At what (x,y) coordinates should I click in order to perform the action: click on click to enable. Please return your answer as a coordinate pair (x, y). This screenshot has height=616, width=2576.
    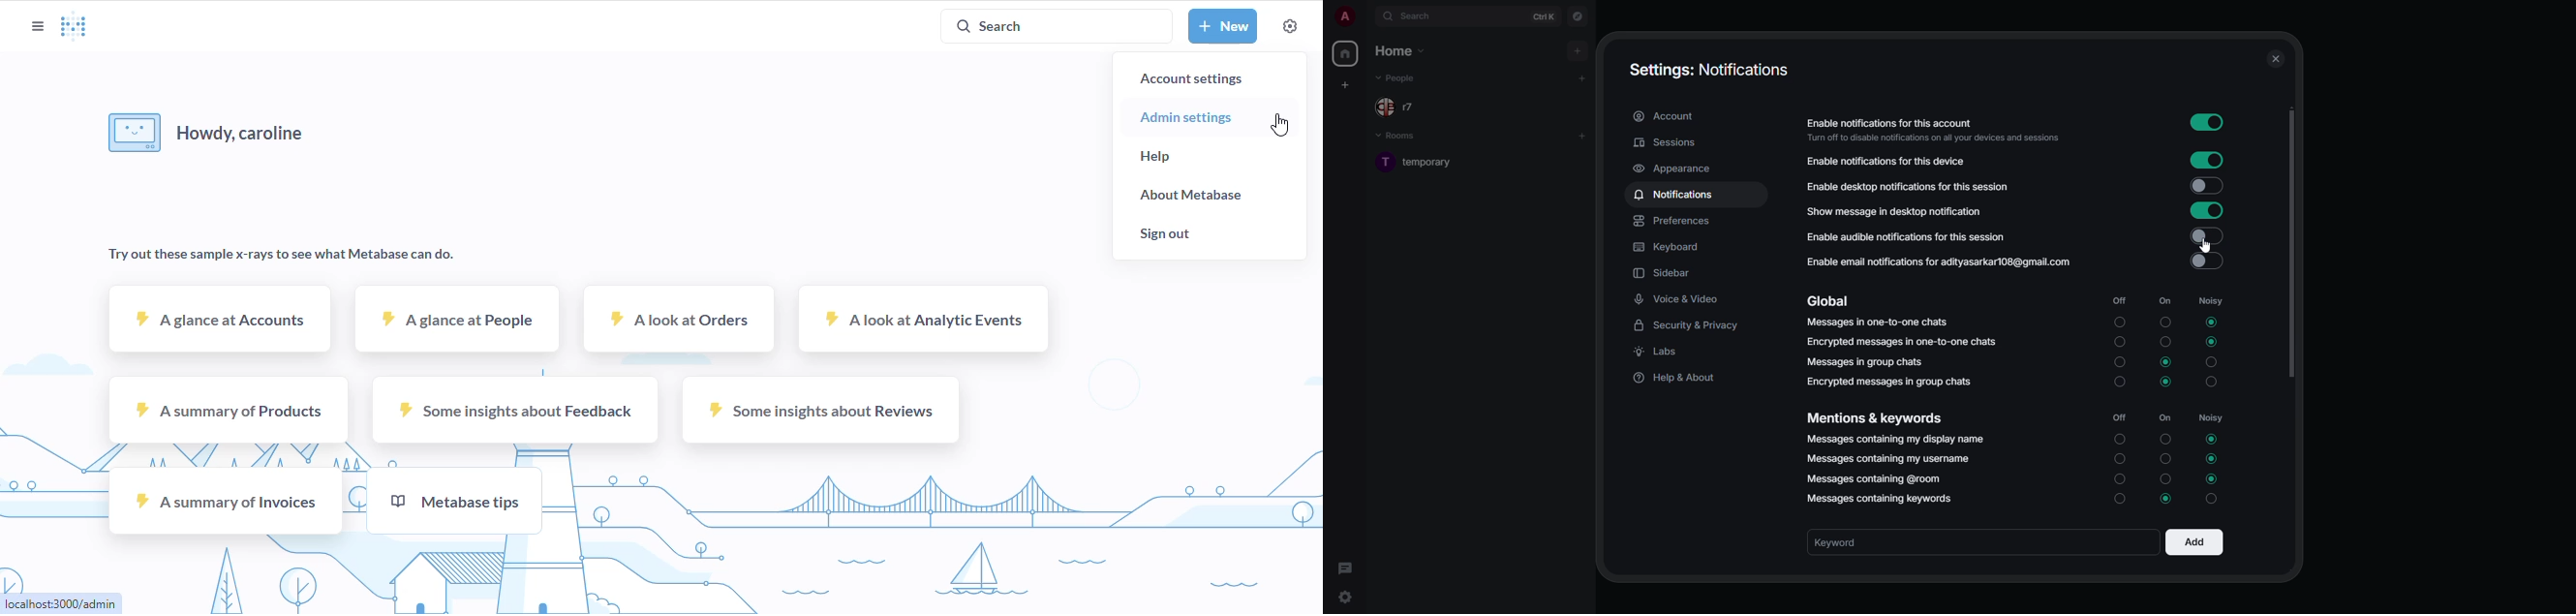
    Looking at the image, I should click on (2207, 186).